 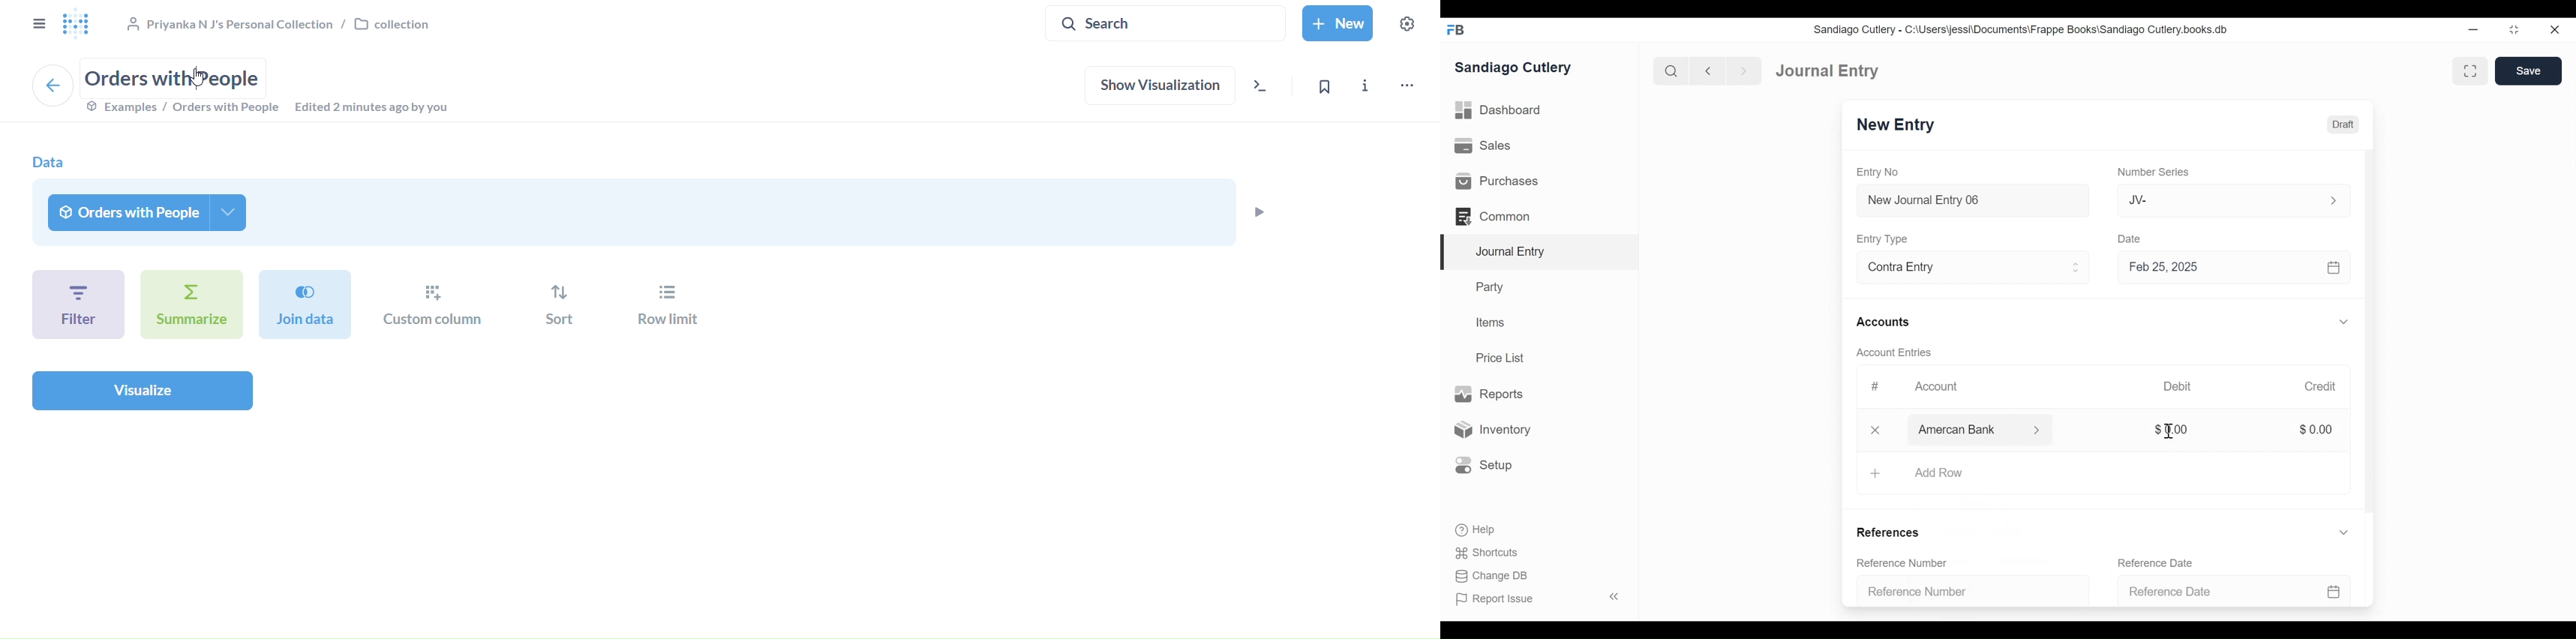 What do you see at coordinates (2178, 386) in the screenshot?
I see `Debit` at bounding box center [2178, 386].